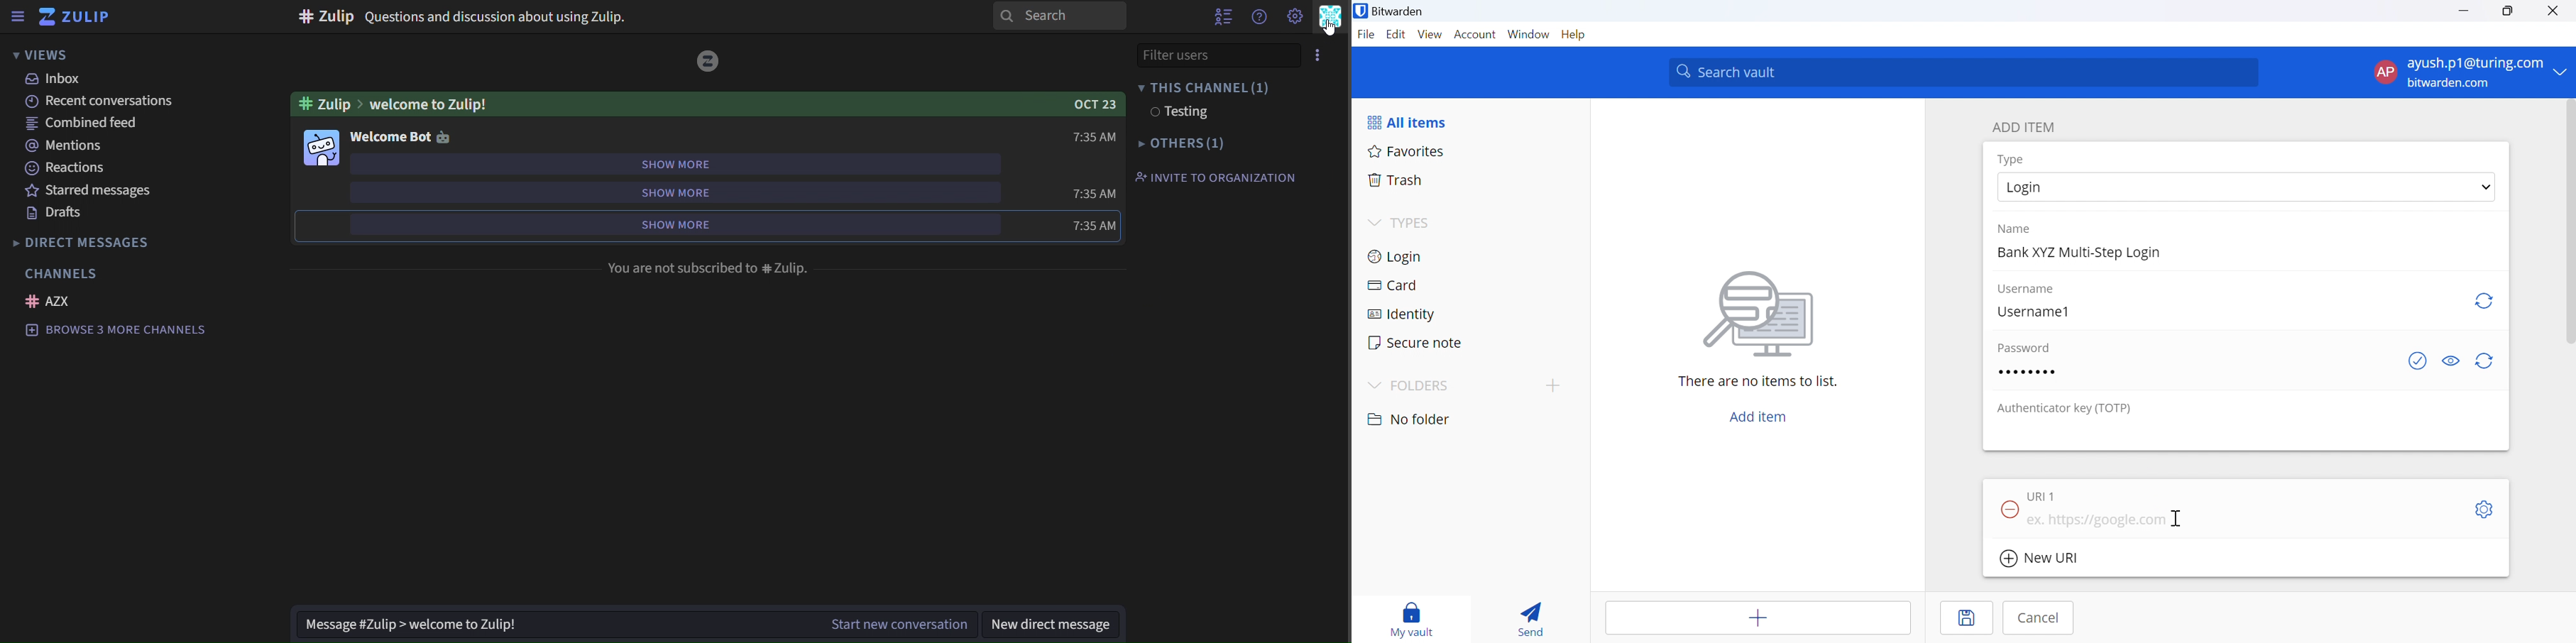 This screenshot has width=2576, height=644. Describe the element at coordinates (76, 16) in the screenshot. I see `zulip` at that location.